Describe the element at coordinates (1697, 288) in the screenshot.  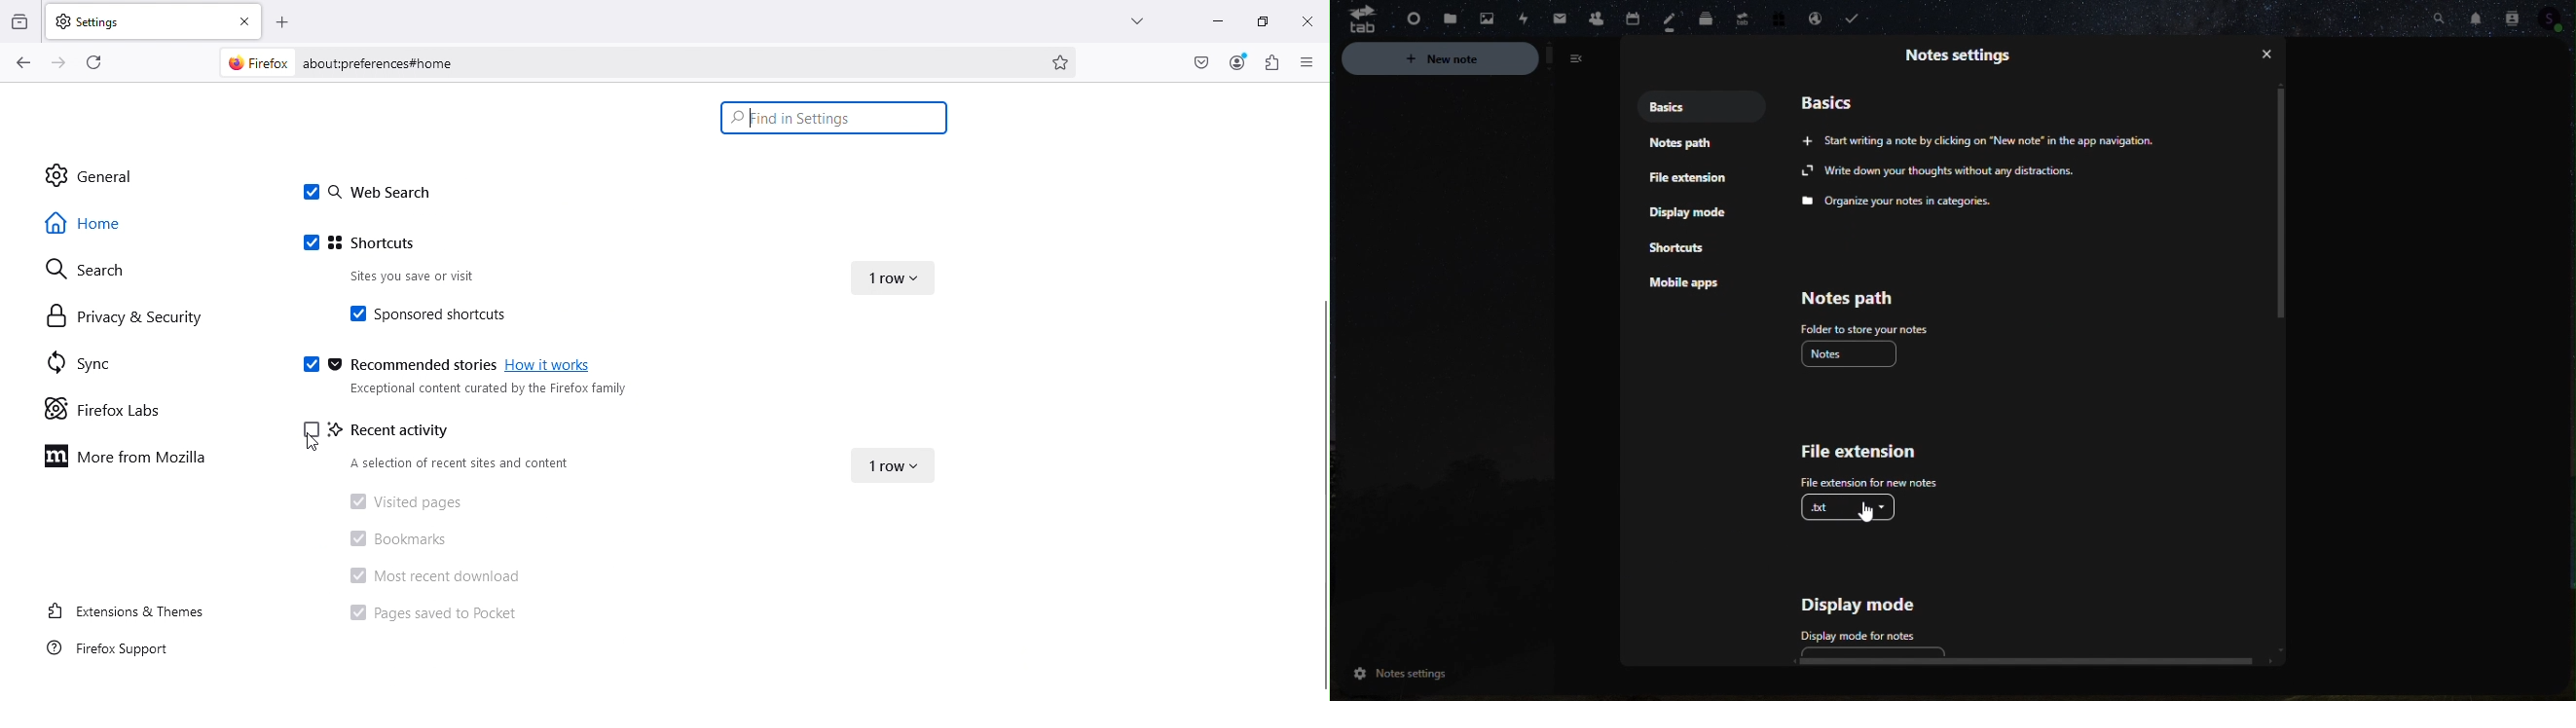
I see `mobile apps` at that location.